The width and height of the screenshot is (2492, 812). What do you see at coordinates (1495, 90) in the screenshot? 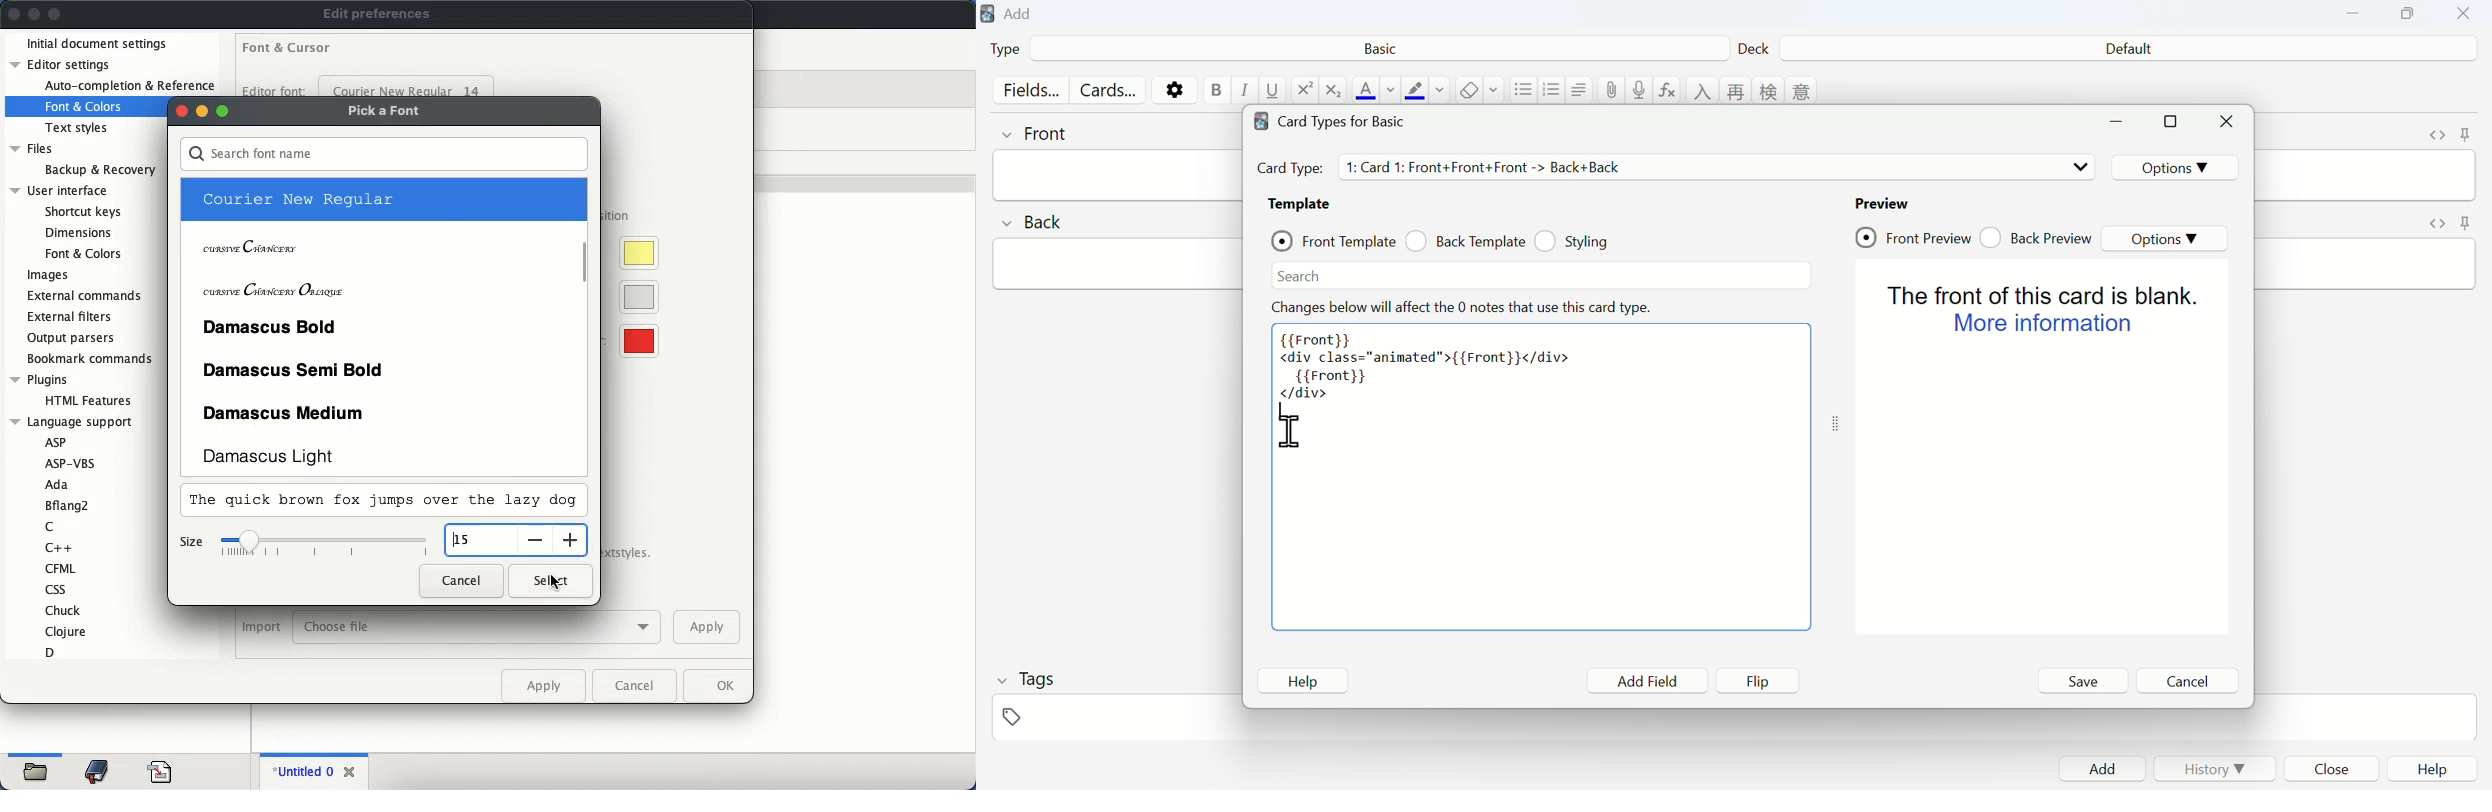
I see `select formatting to remove` at bounding box center [1495, 90].